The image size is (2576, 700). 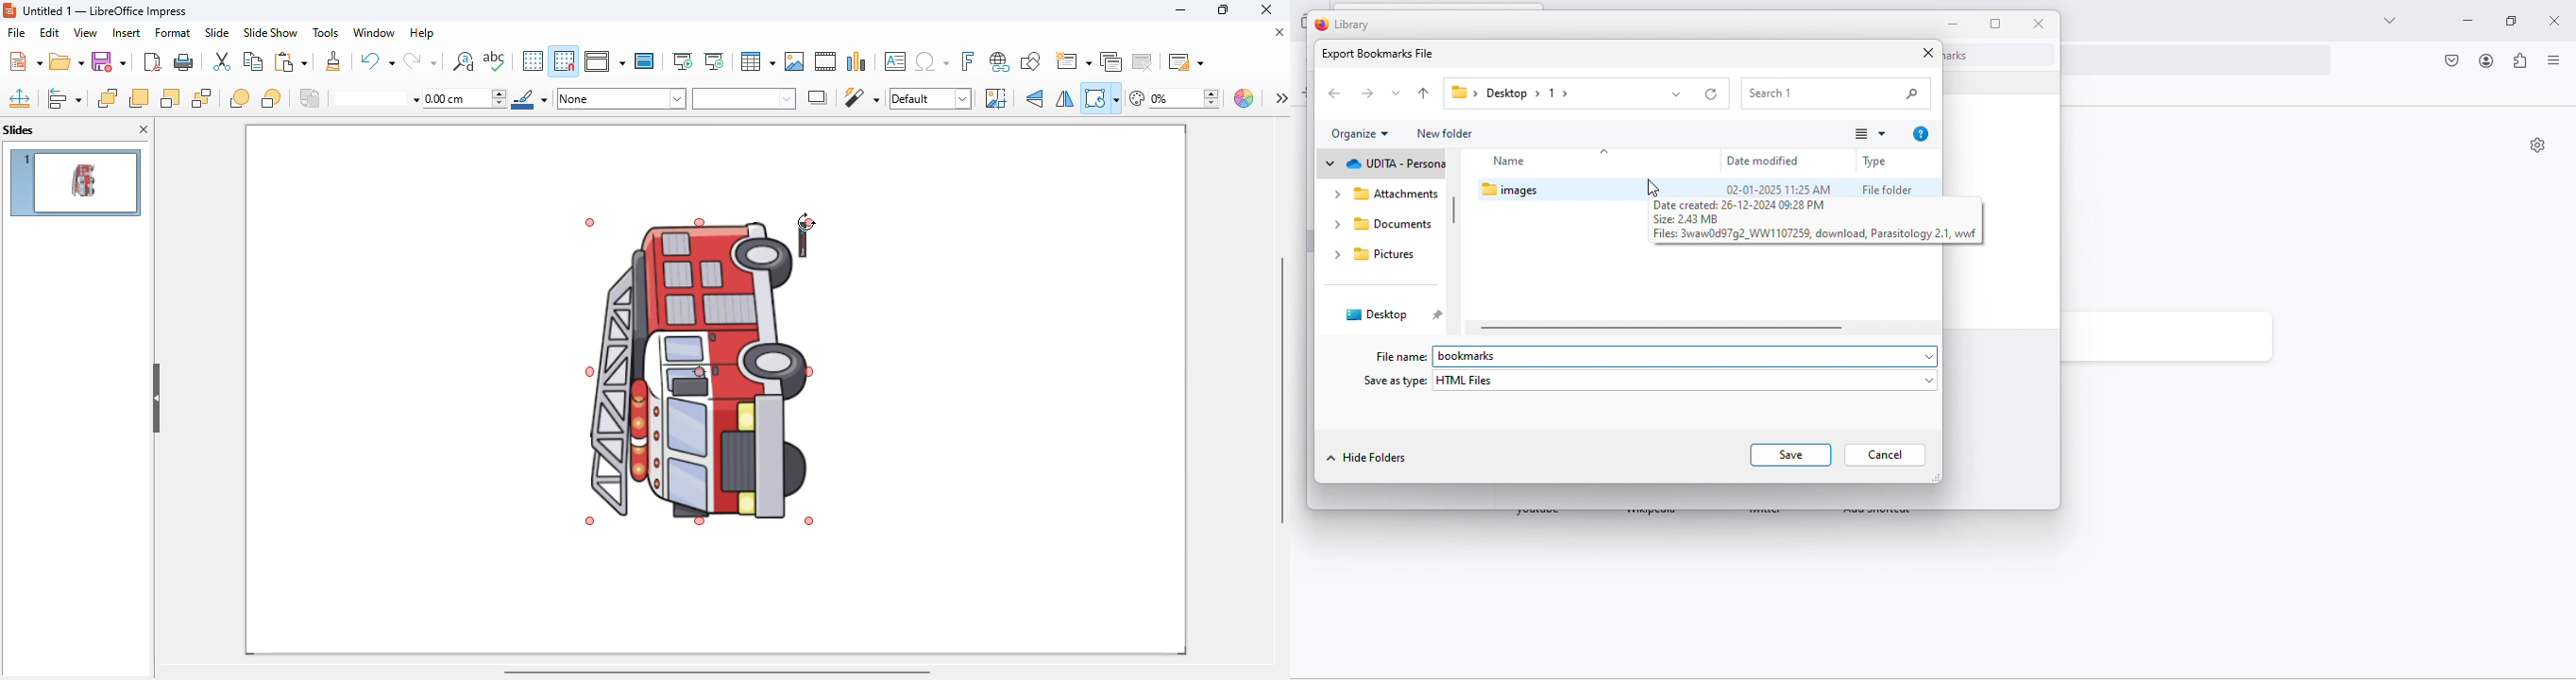 What do you see at coordinates (1921, 134) in the screenshot?
I see `Help` at bounding box center [1921, 134].